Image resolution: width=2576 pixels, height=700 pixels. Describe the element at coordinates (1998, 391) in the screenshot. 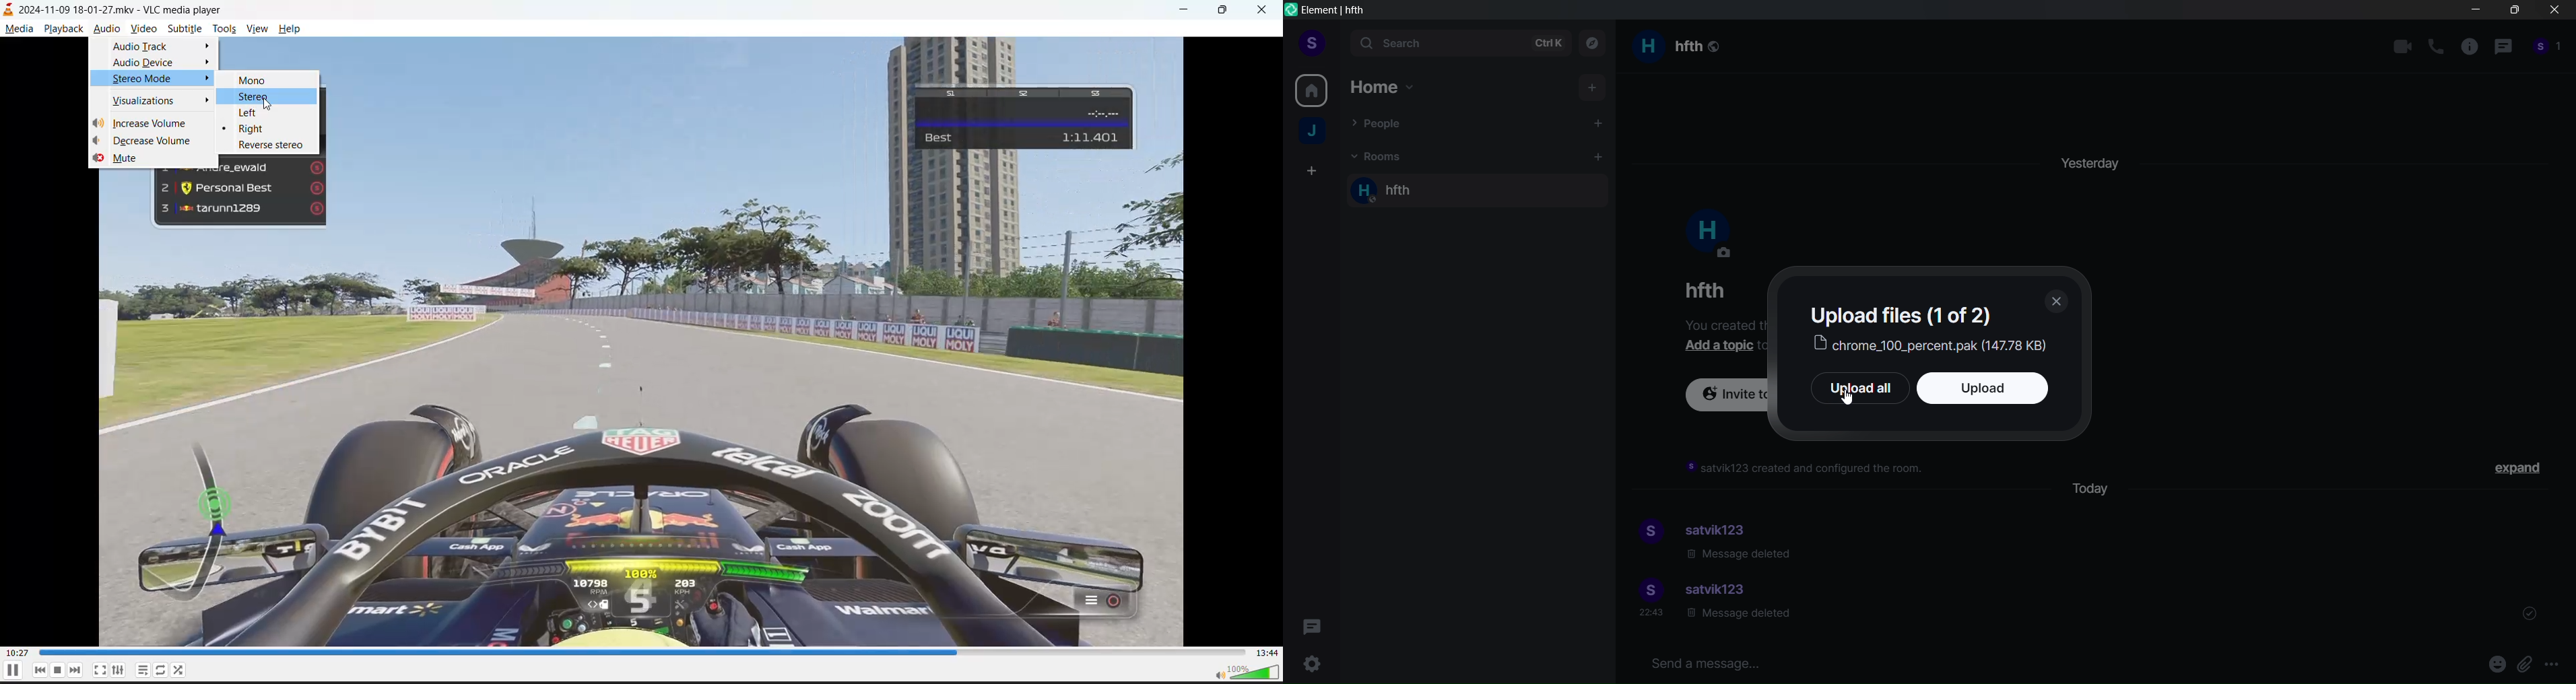

I see `upload` at that location.